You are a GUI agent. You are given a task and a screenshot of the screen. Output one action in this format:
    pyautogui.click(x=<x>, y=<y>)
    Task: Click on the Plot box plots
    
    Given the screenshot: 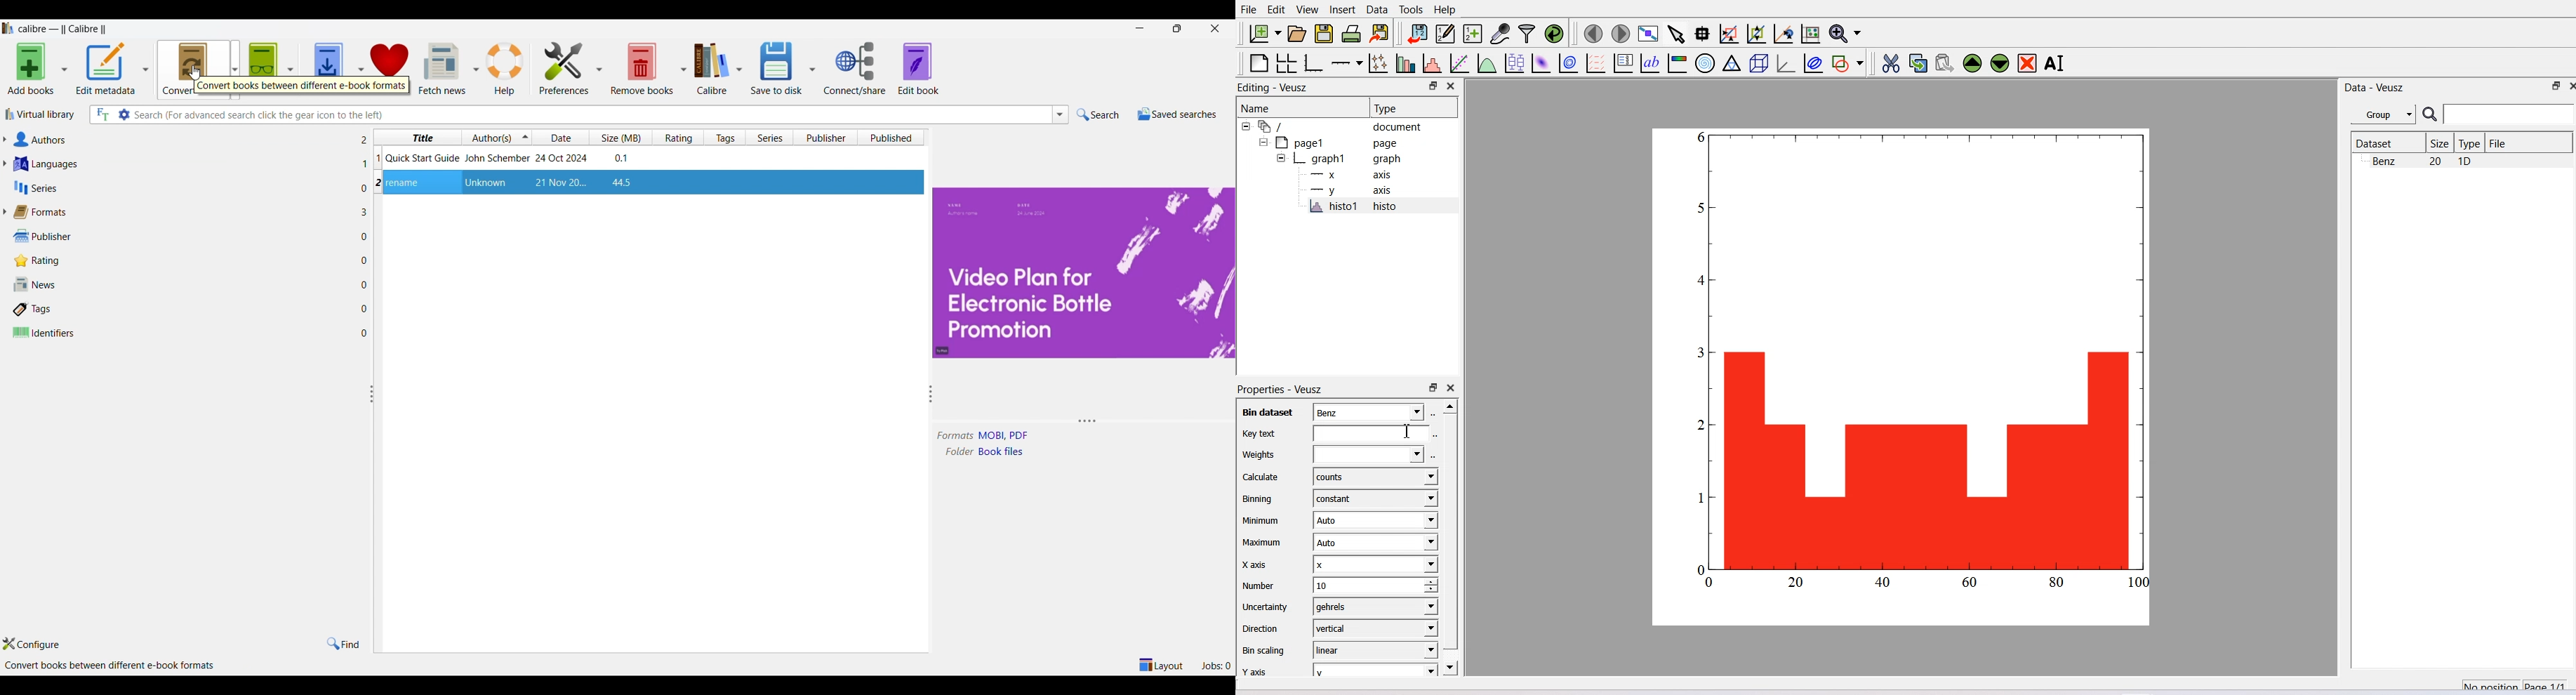 What is the action you would take?
    pyautogui.click(x=1515, y=62)
    